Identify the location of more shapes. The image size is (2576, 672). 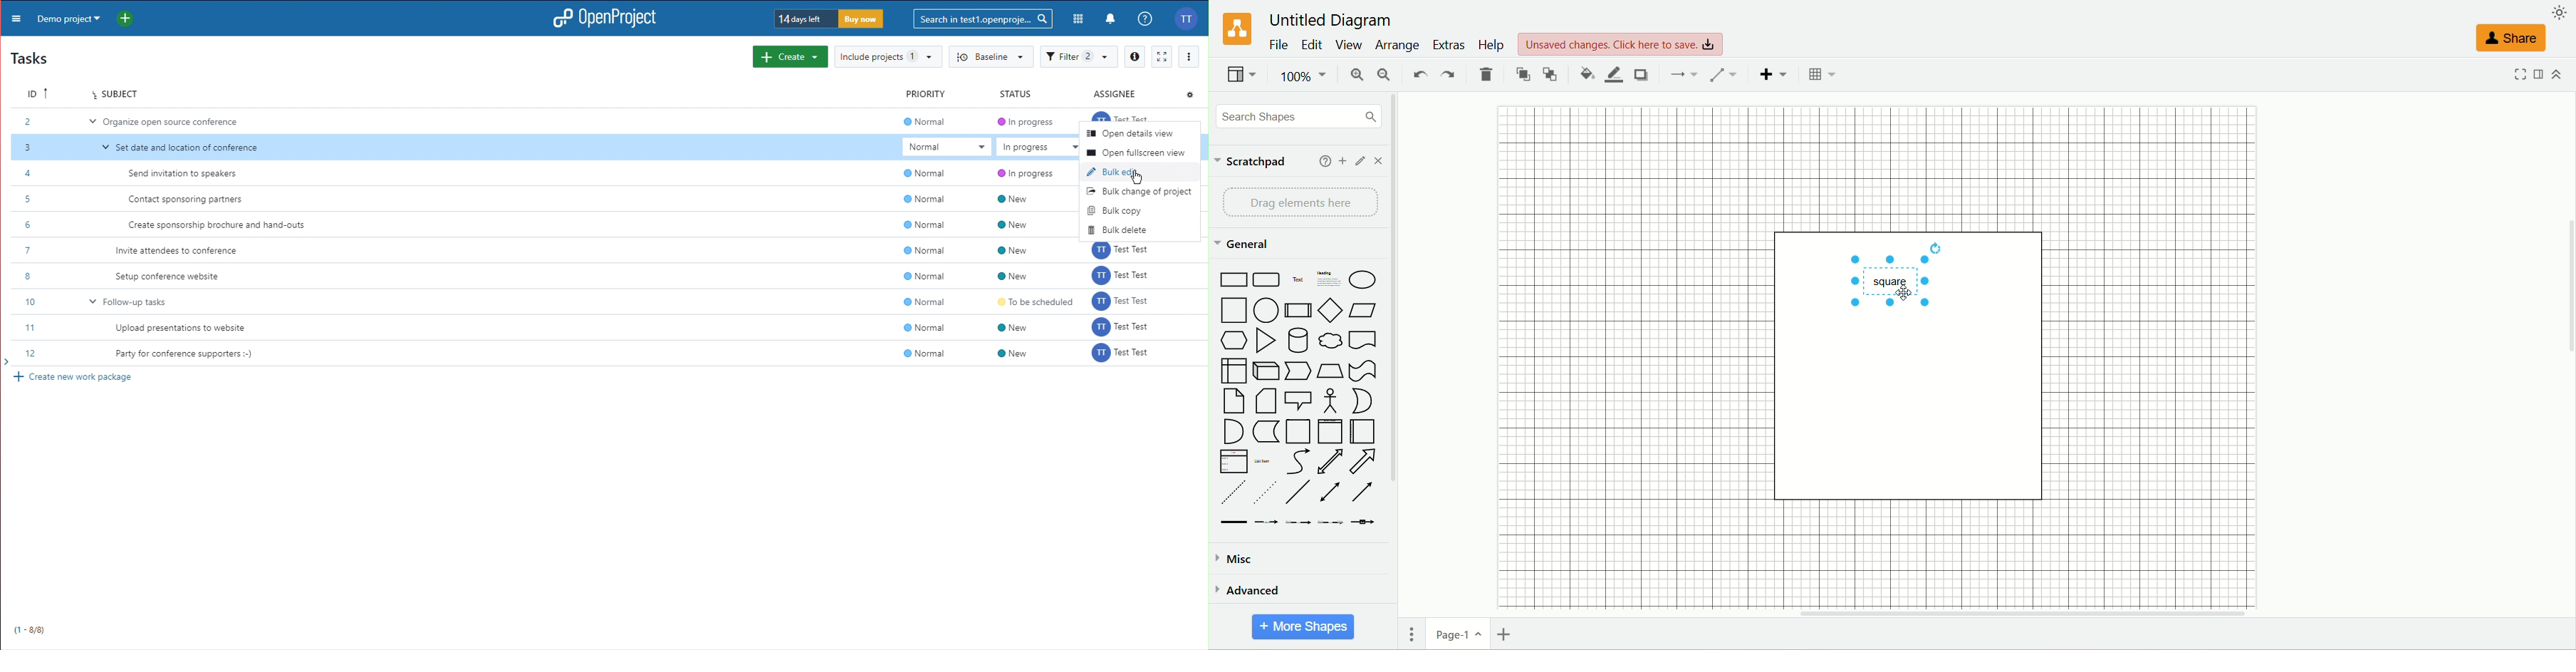
(1305, 628).